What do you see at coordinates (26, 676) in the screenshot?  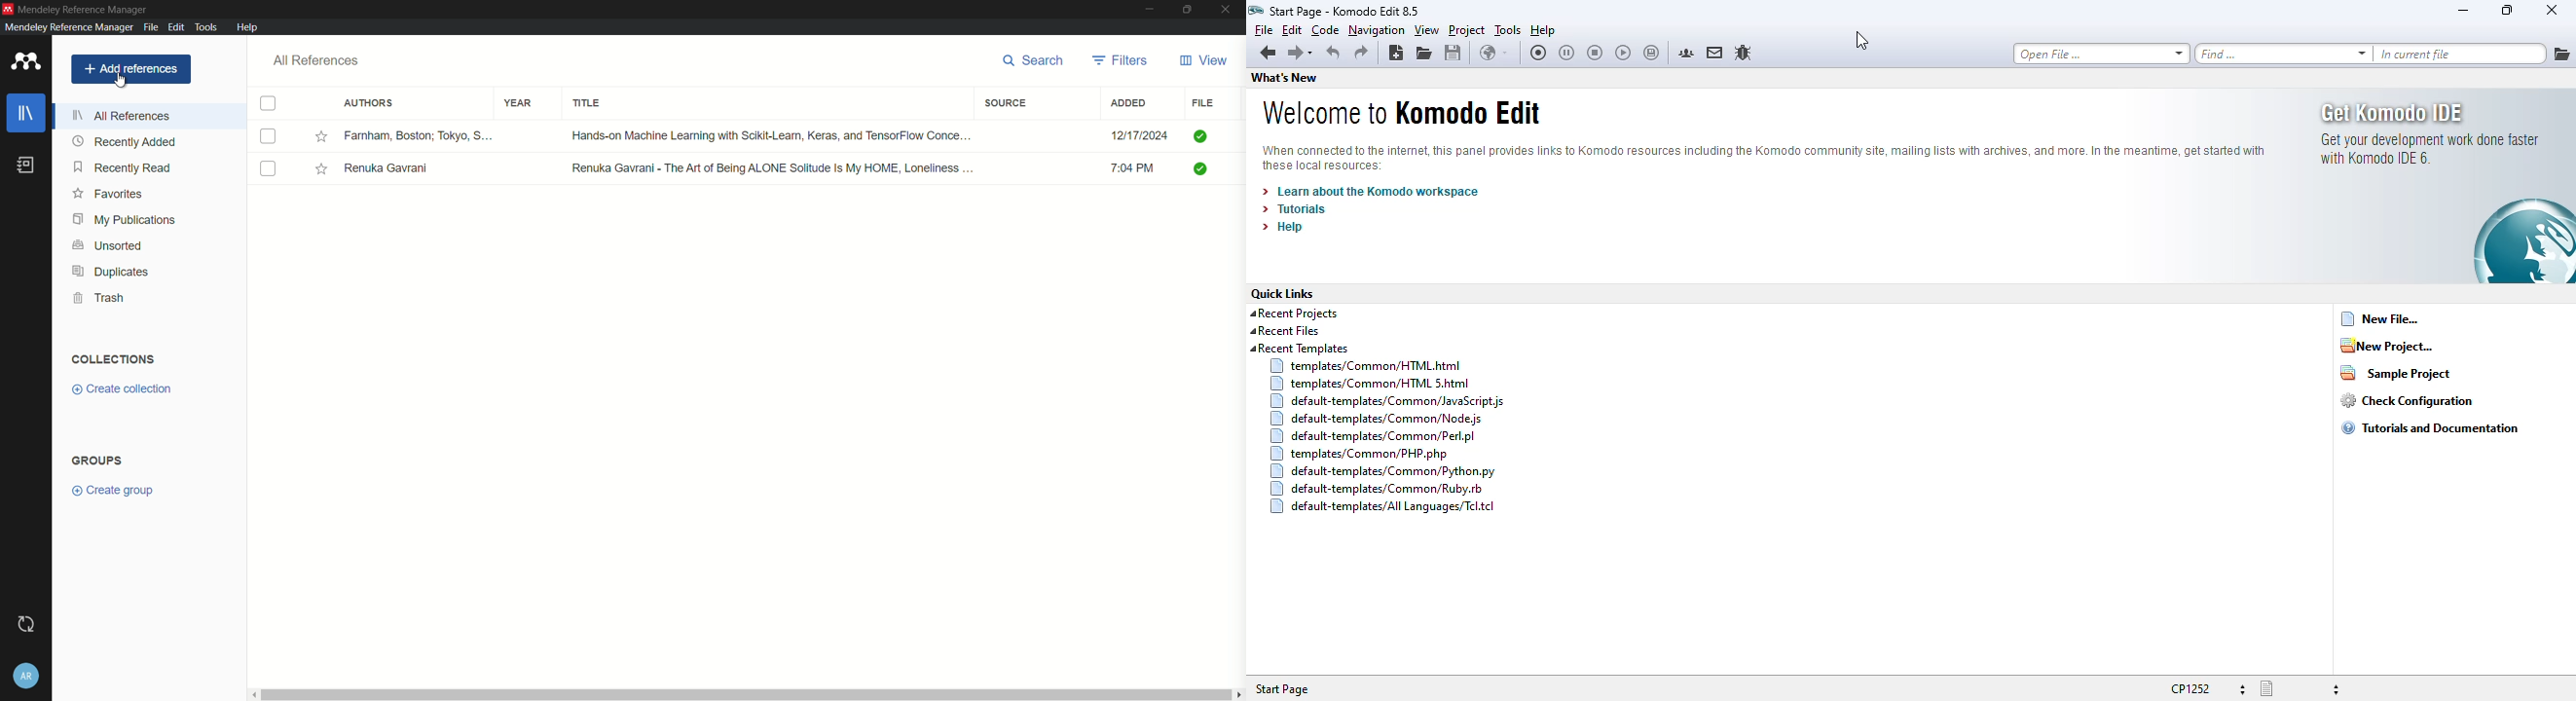 I see `profile` at bounding box center [26, 676].